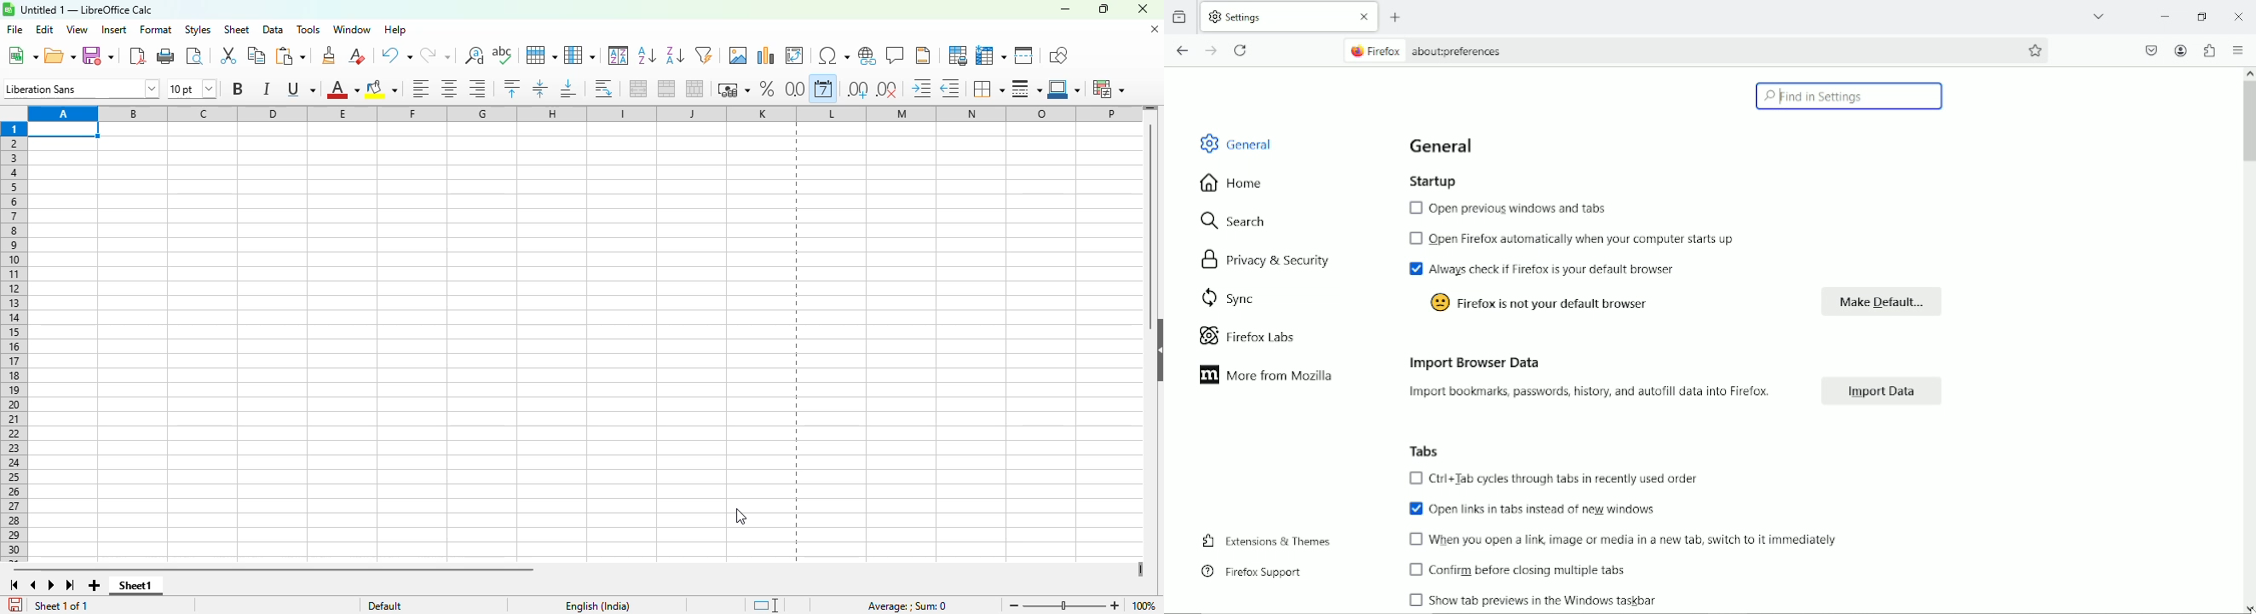  What do you see at coordinates (382, 90) in the screenshot?
I see `background color` at bounding box center [382, 90].